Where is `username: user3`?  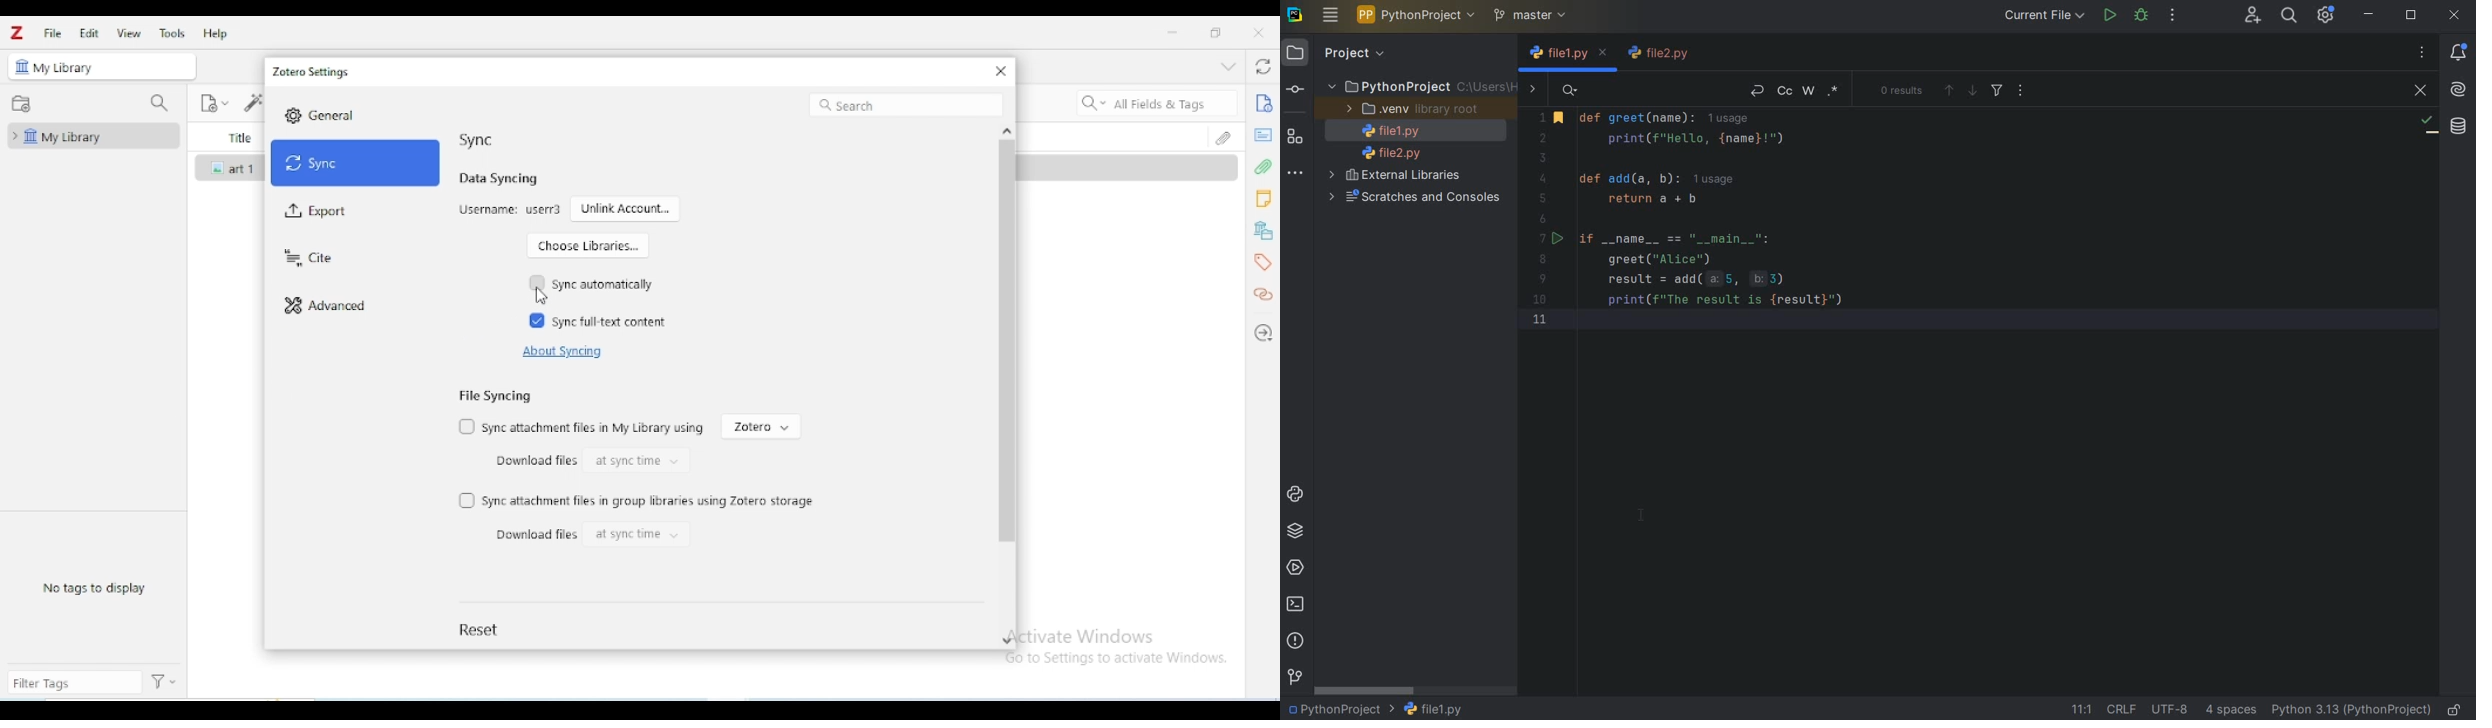
username: user3 is located at coordinates (510, 210).